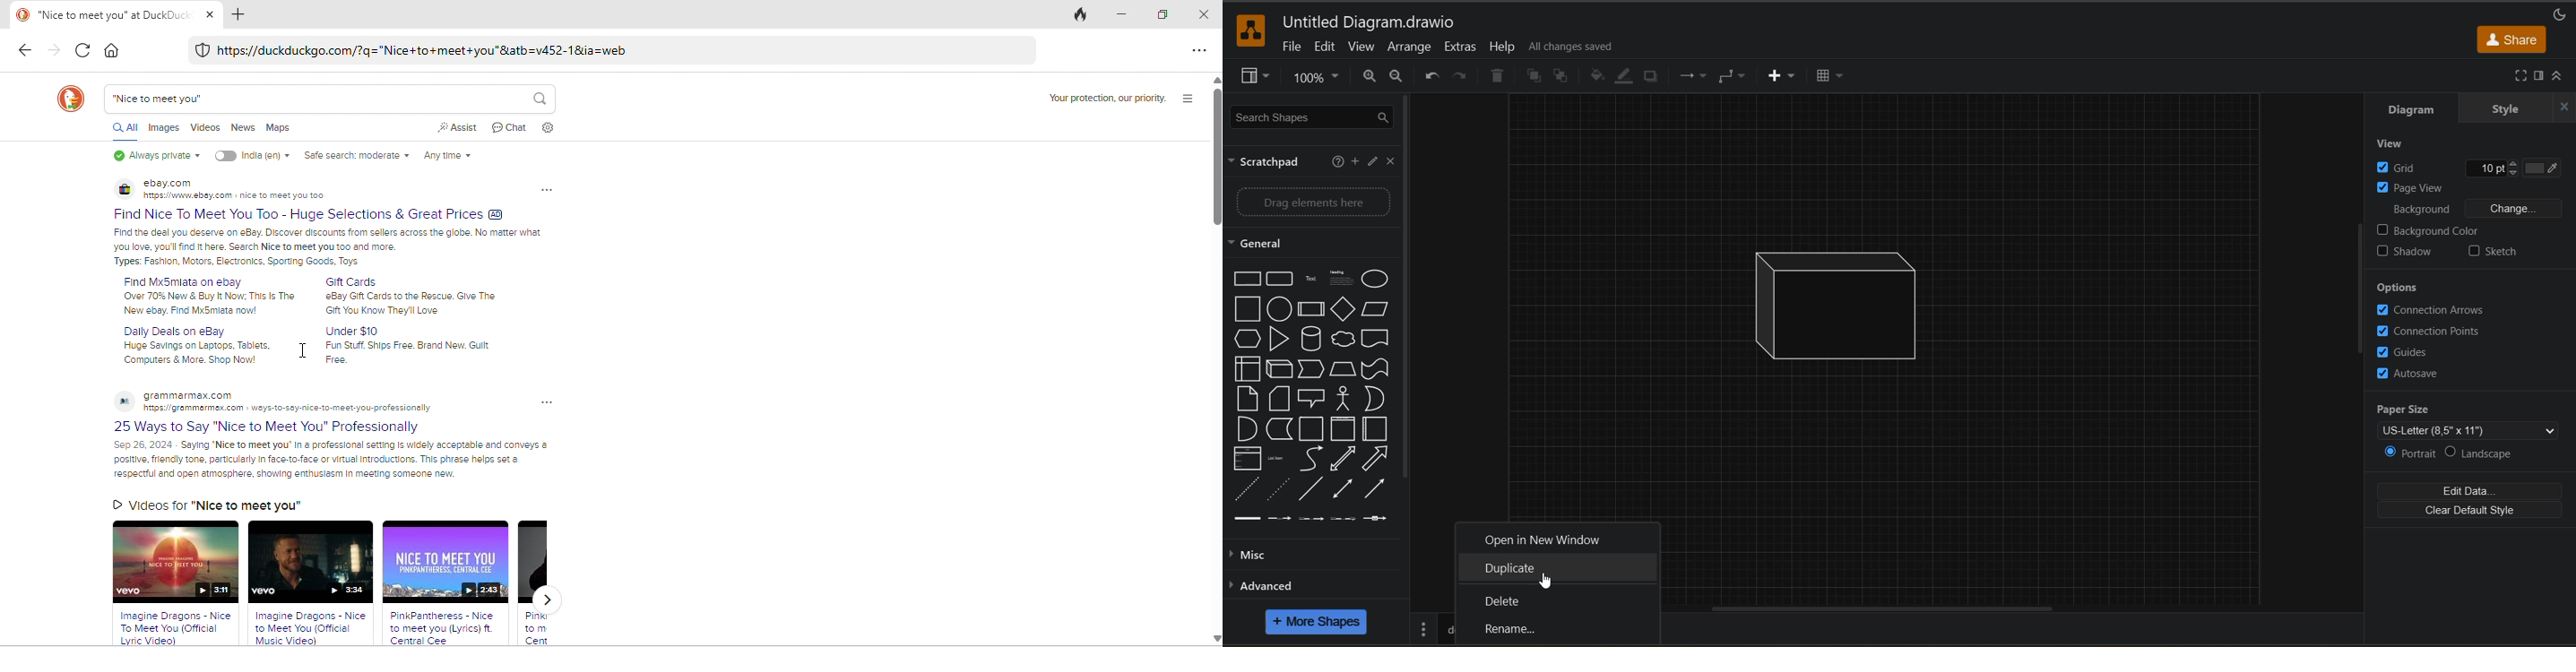 The height and width of the screenshot is (672, 2576). Describe the element at coordinates (459, 128) in the screenshot. I see `assist` at that location.